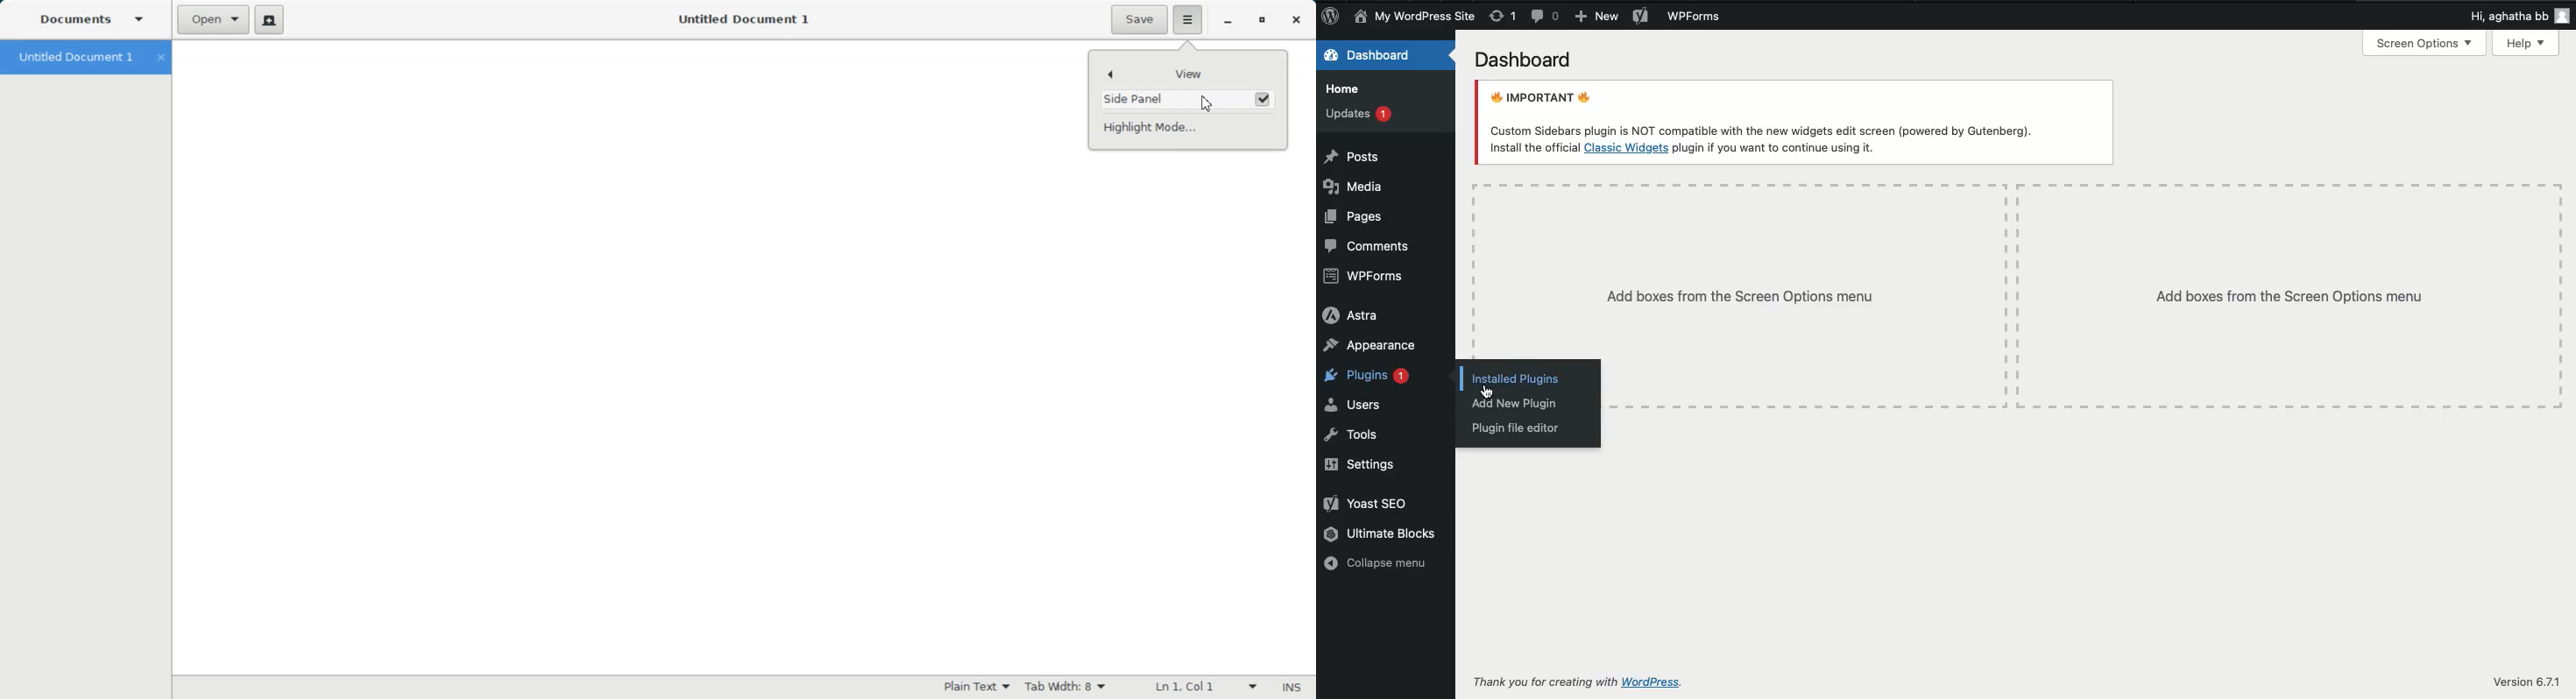 Image resolution: width=2576 pixels, height=700 pixels. I want to click on Dashboard, so click(1376, 57).